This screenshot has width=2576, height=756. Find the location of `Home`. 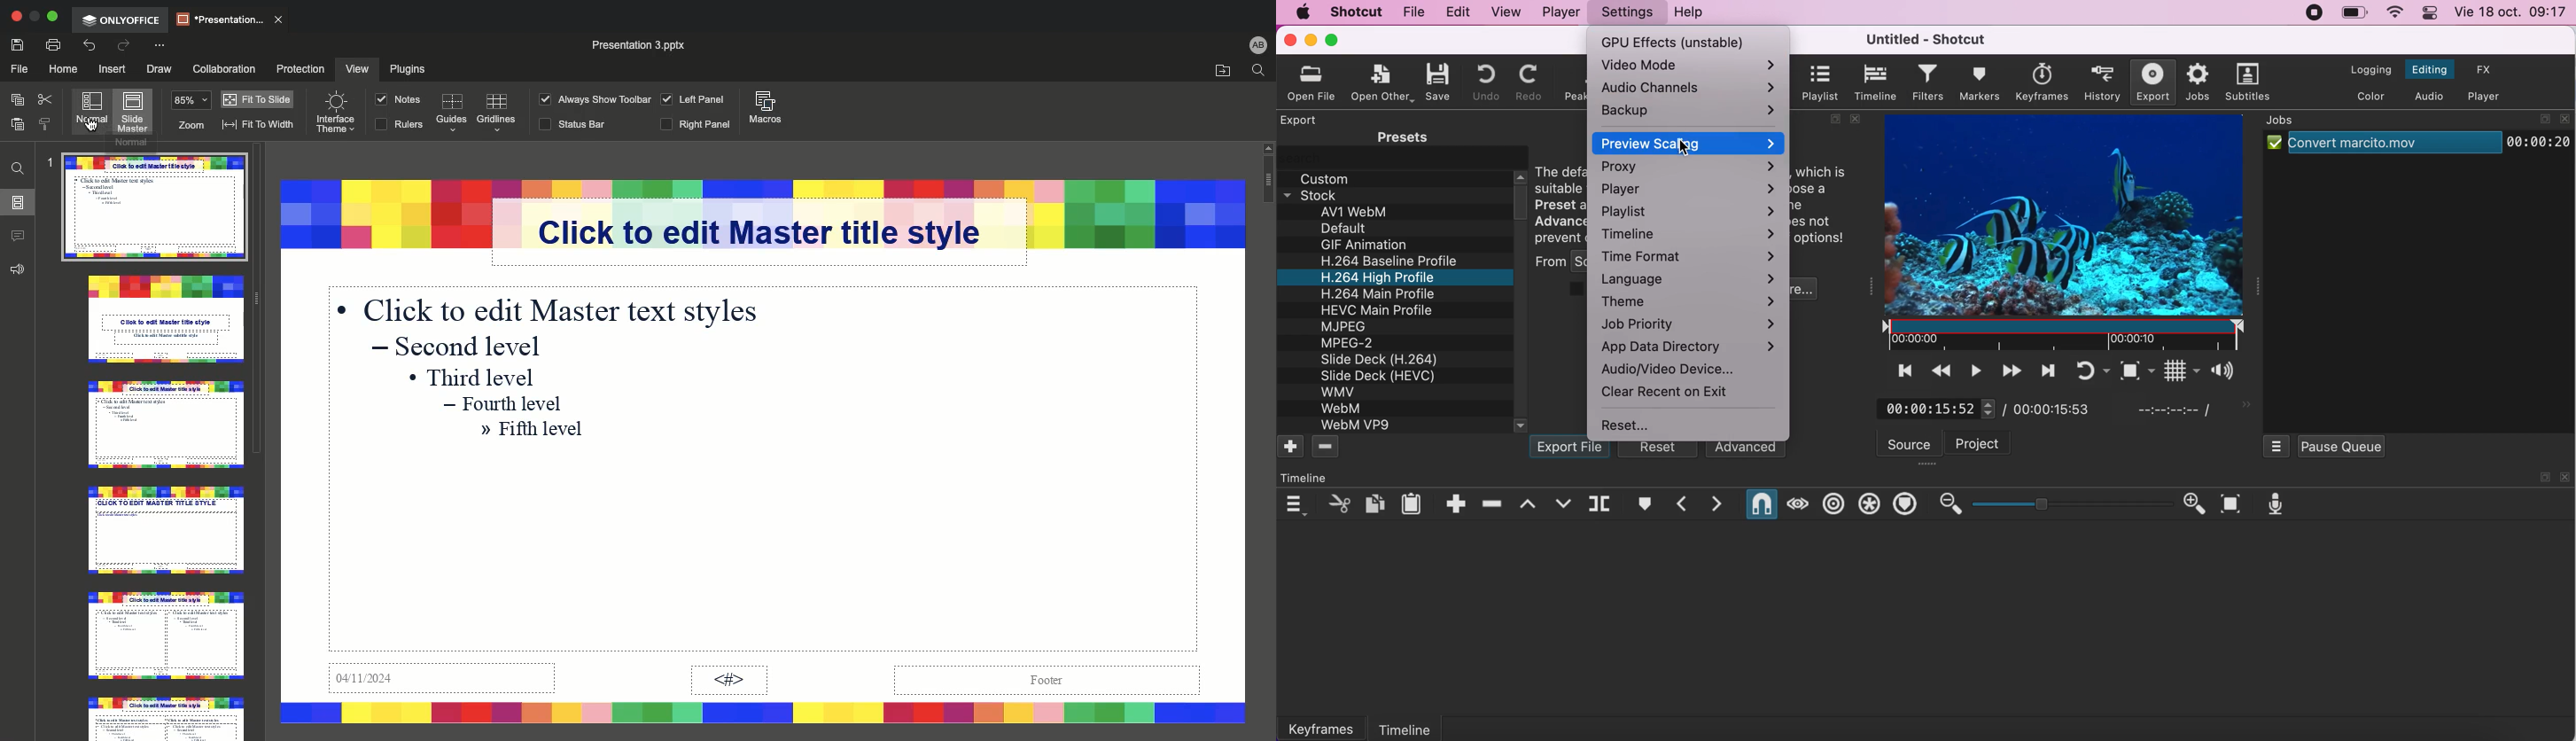

Home is located at coordinates (61, 69).